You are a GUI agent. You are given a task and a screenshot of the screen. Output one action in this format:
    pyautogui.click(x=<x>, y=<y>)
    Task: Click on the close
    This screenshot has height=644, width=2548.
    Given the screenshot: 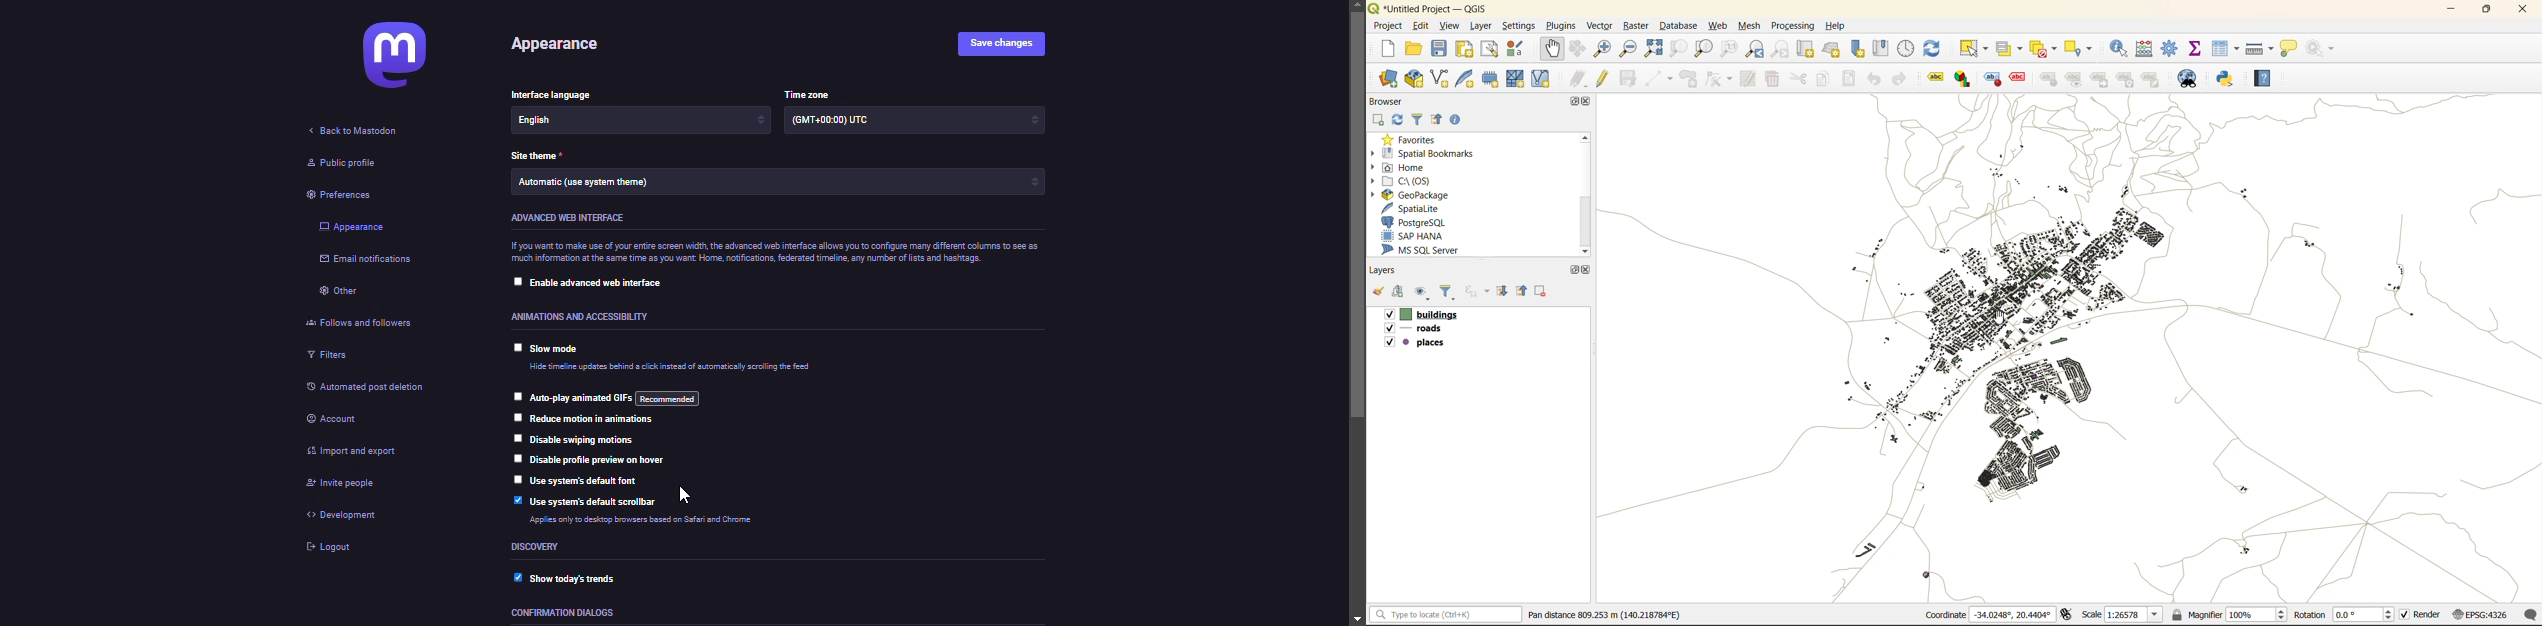 What is the action you would take?
    pyautogui.click(x=1587, y=268)
    